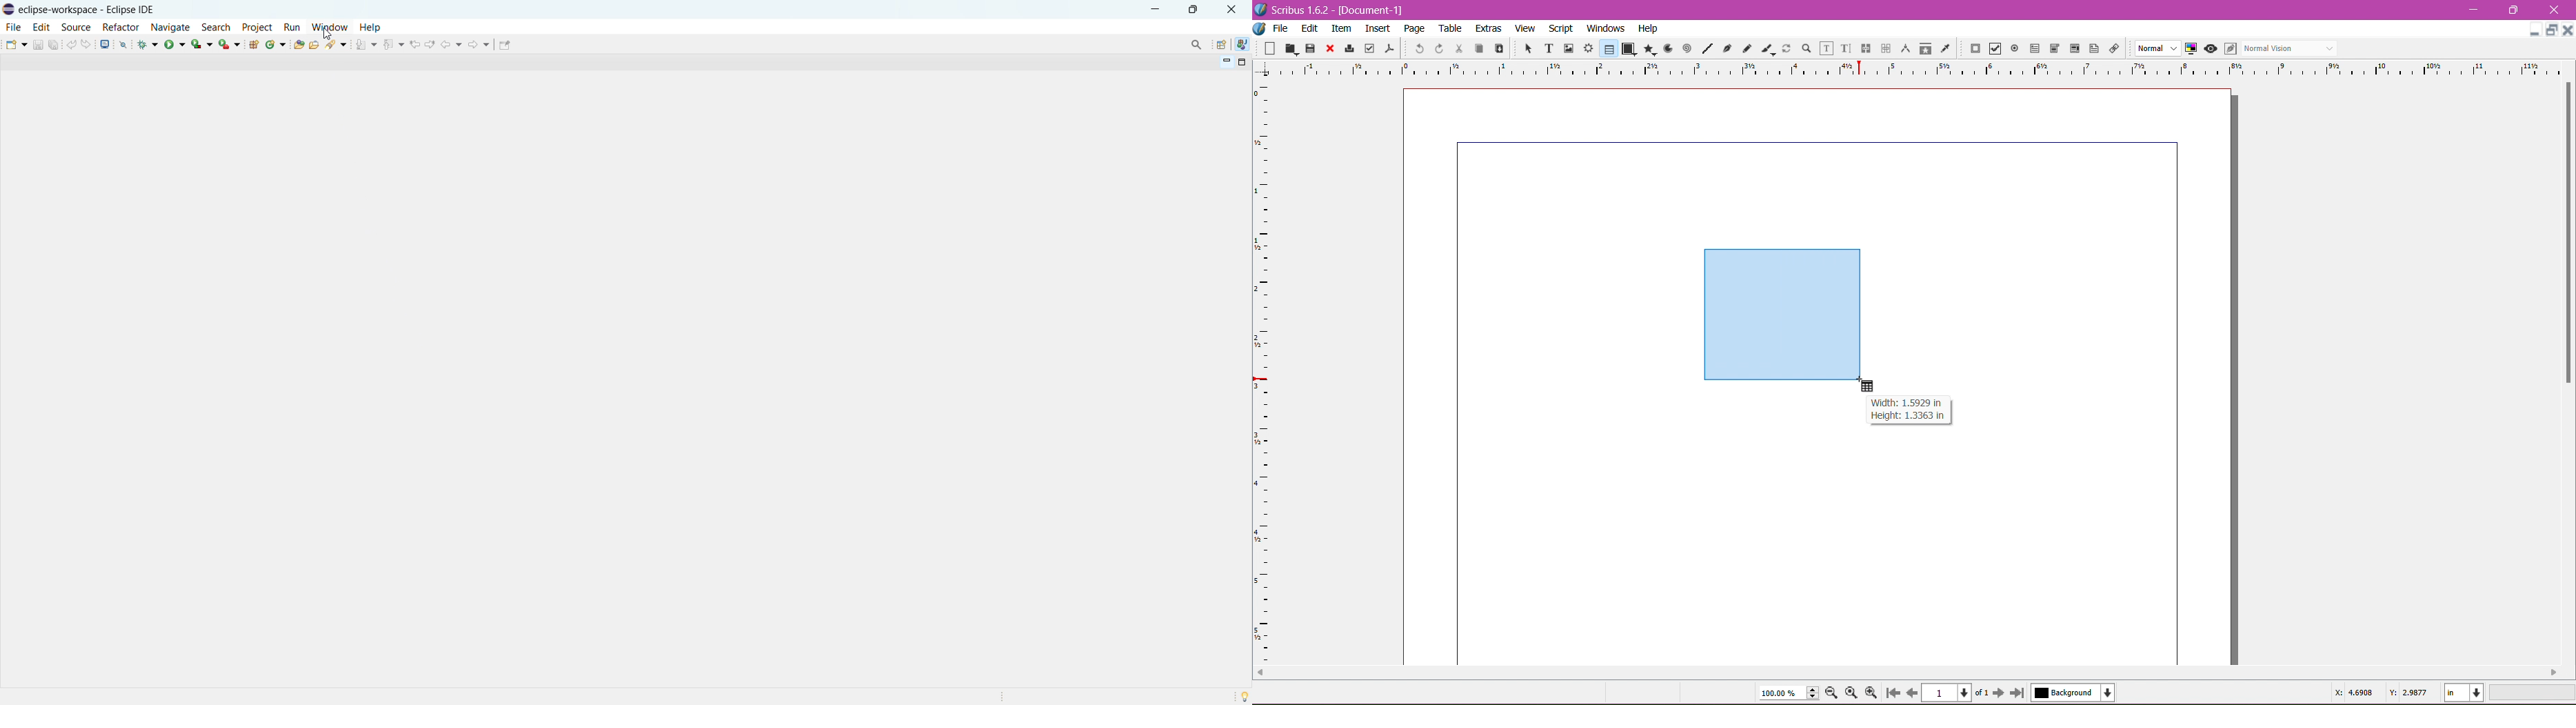 The height and width of the screenshot is (728, 2576). Describe the element at coordinates (1311, 28) in the screenshot. I see `Edit` at that location.